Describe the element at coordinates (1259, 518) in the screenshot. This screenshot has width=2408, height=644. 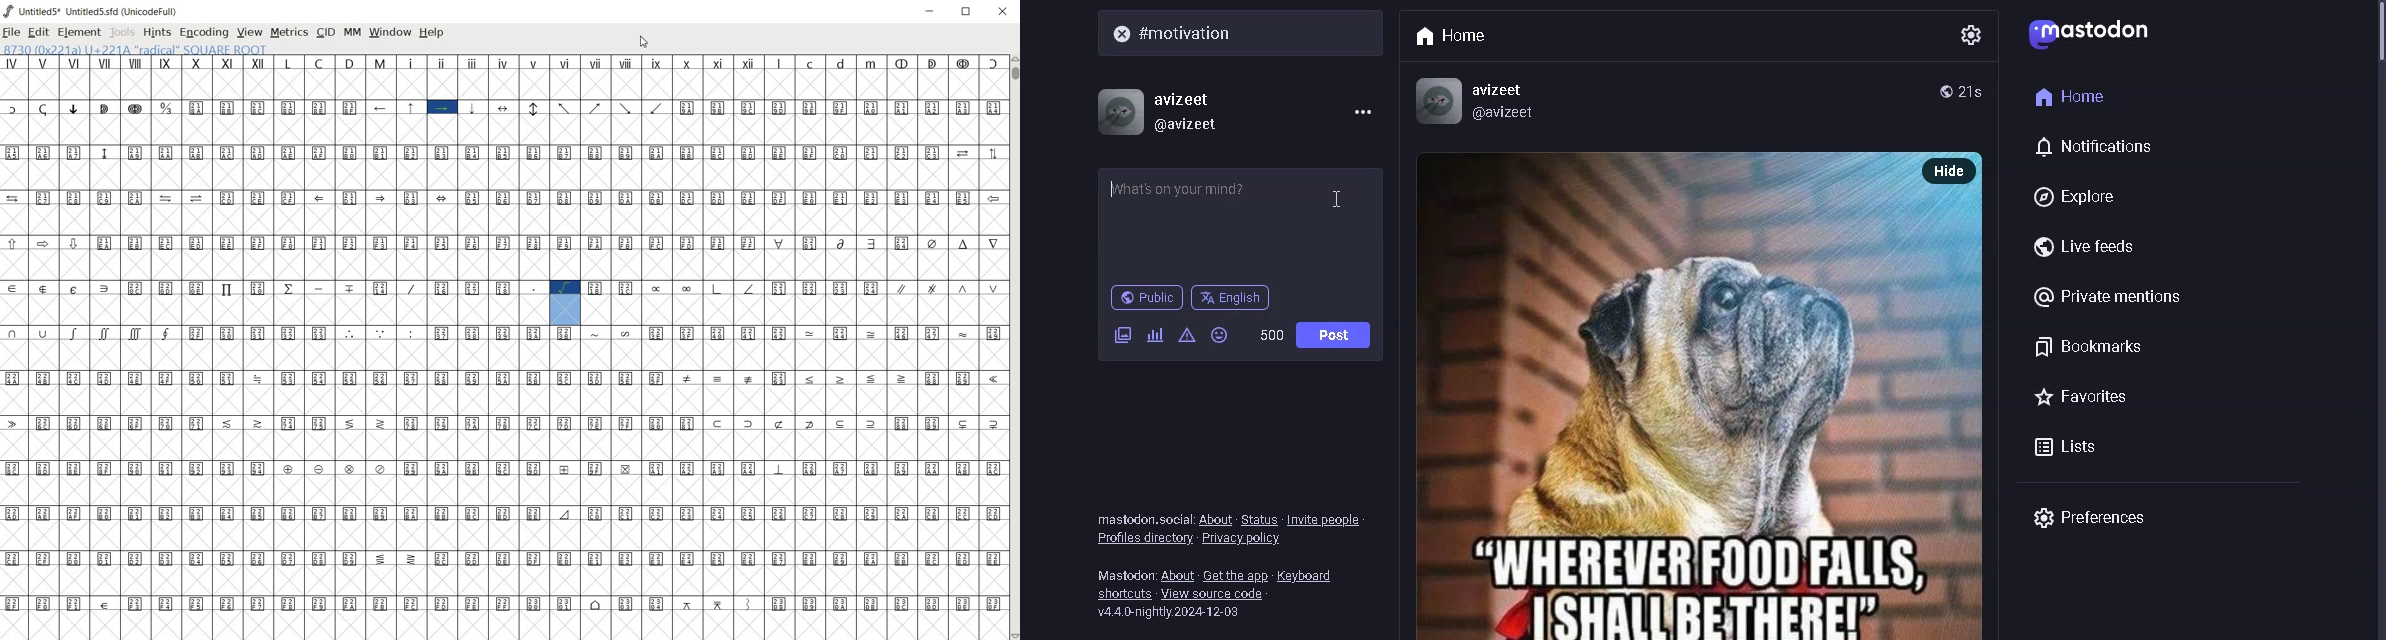
I see `status` at that location.